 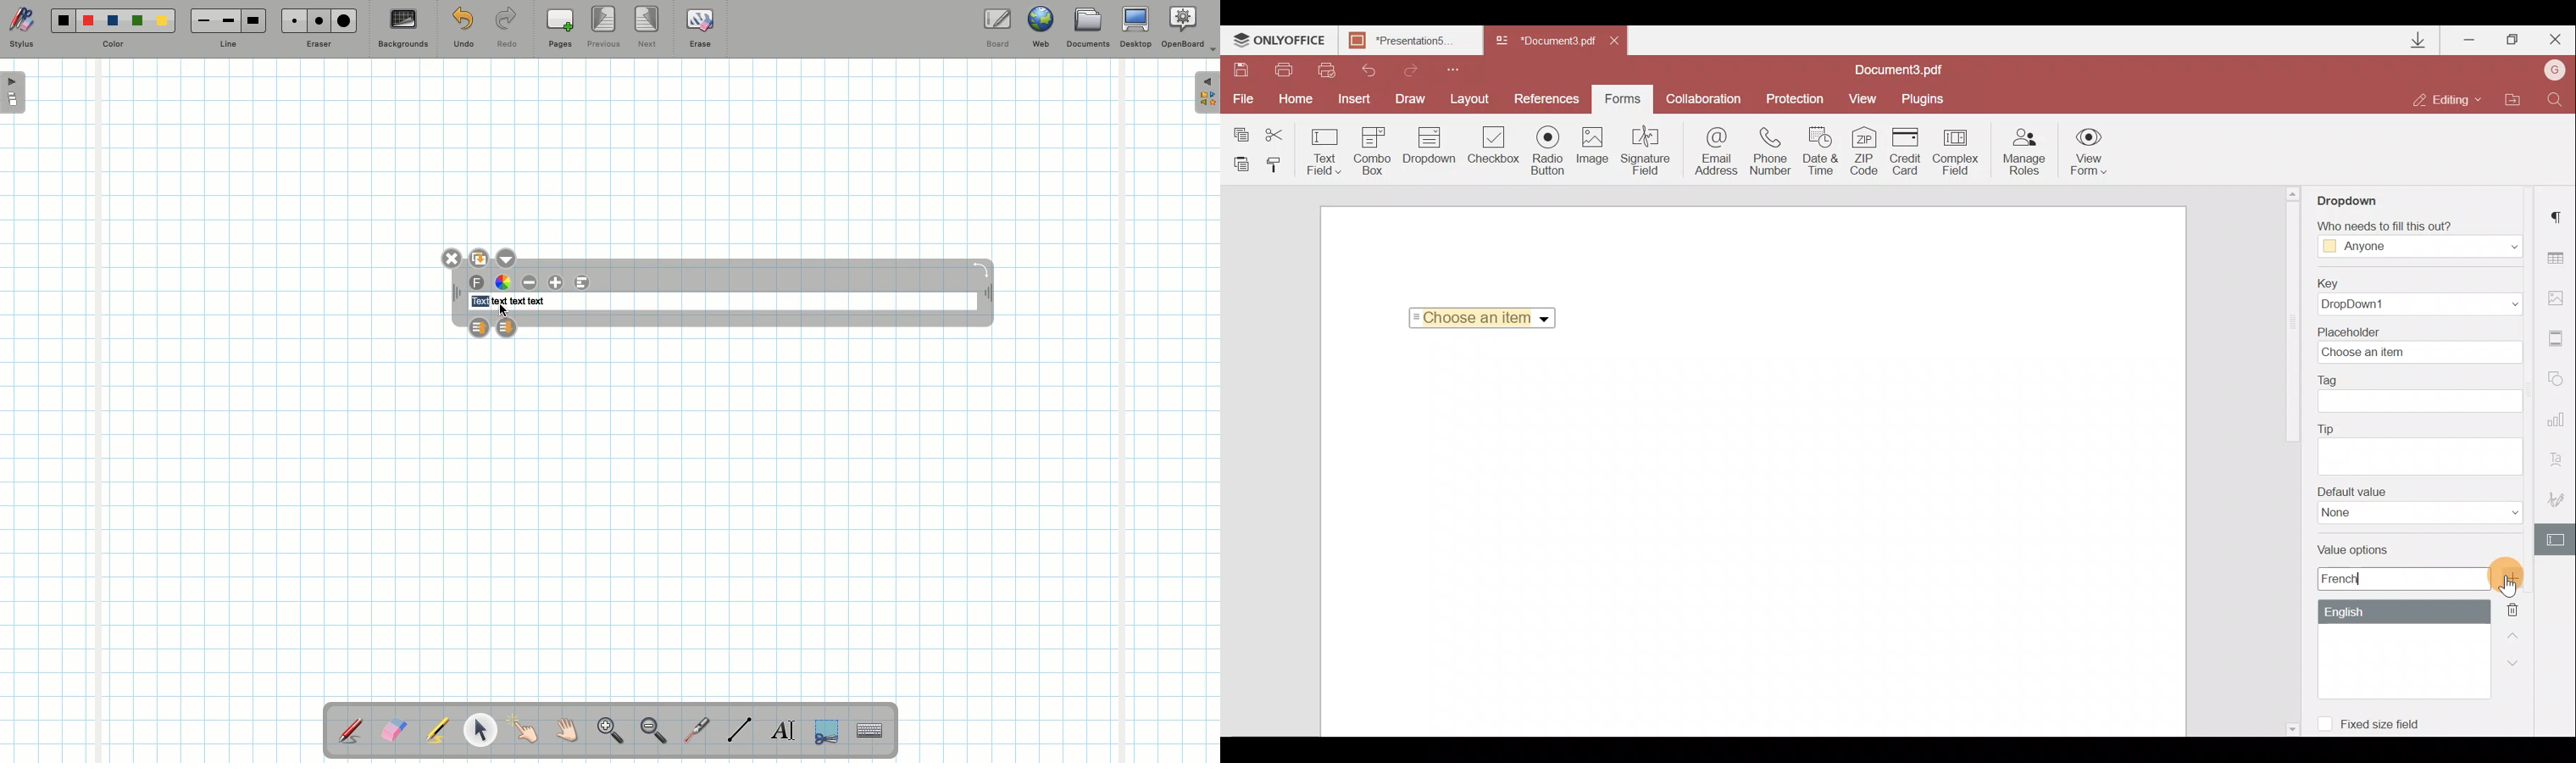 What do you see at coordinates (1040, 31) in the screenshot?
I see `Web` at bounding box center [1040, 31].